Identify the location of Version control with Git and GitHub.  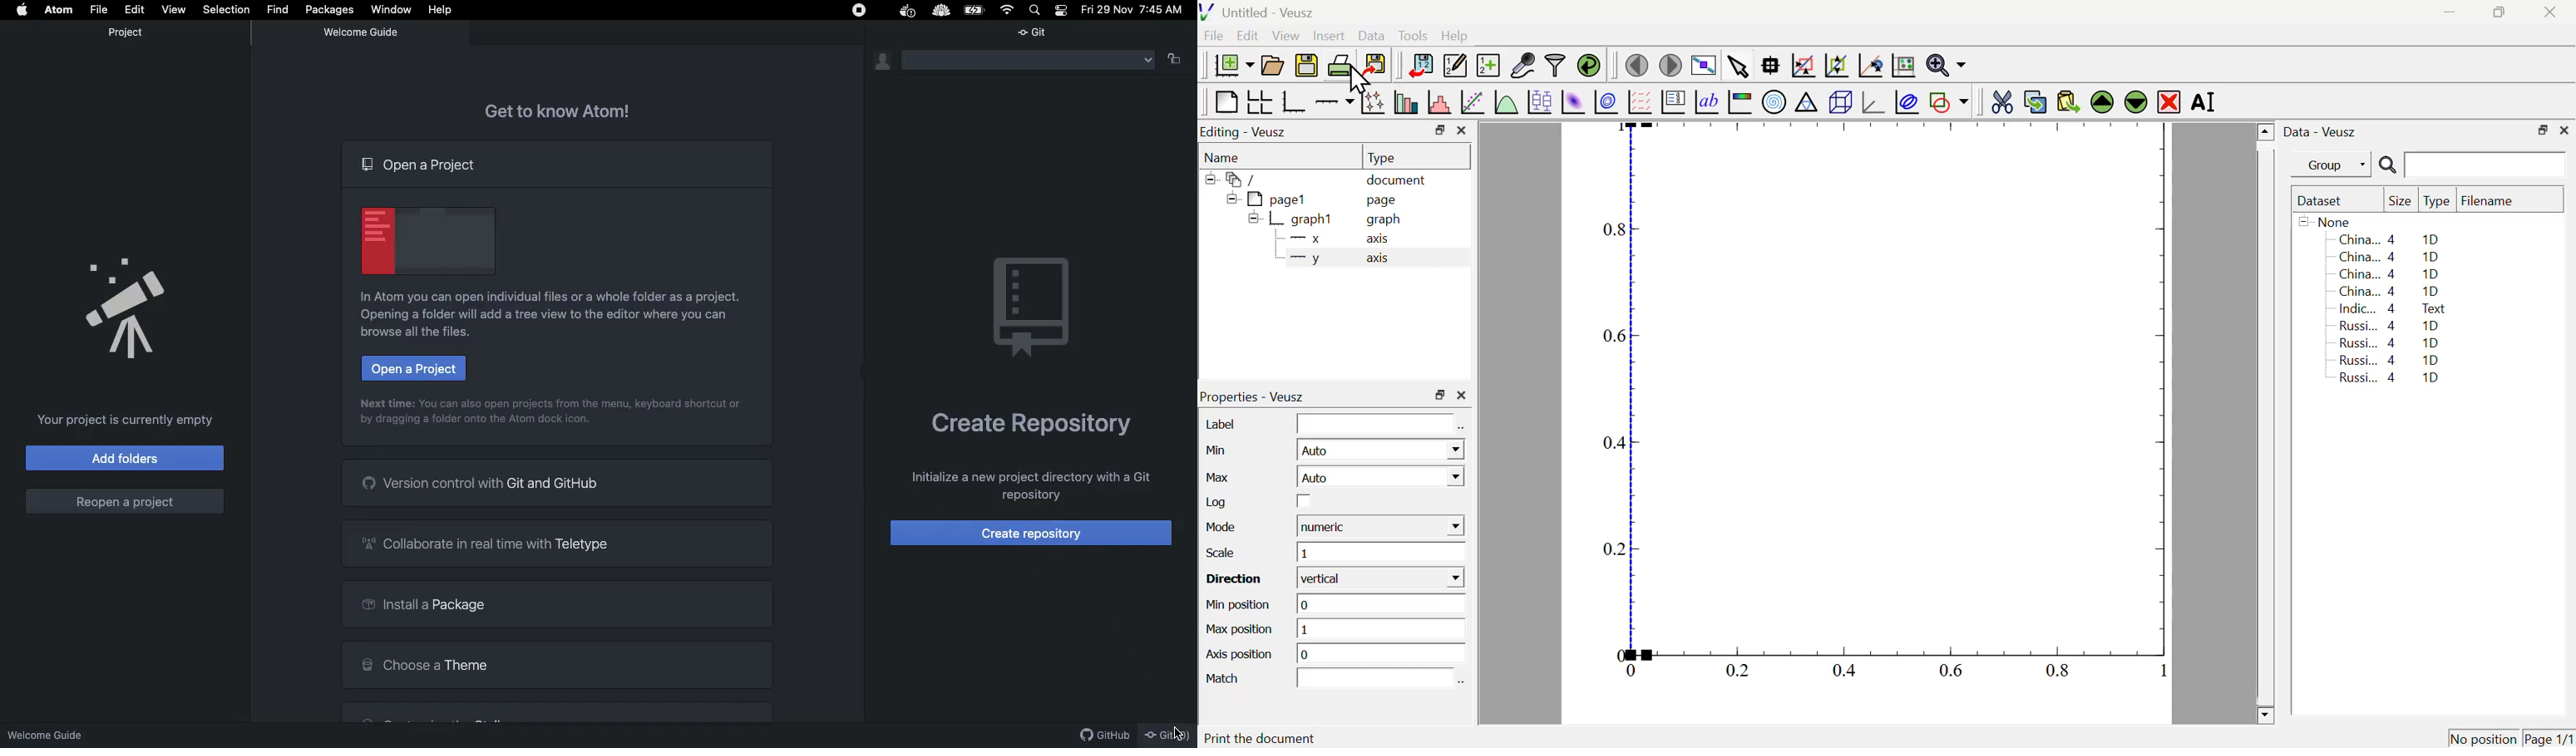
(557, 483).